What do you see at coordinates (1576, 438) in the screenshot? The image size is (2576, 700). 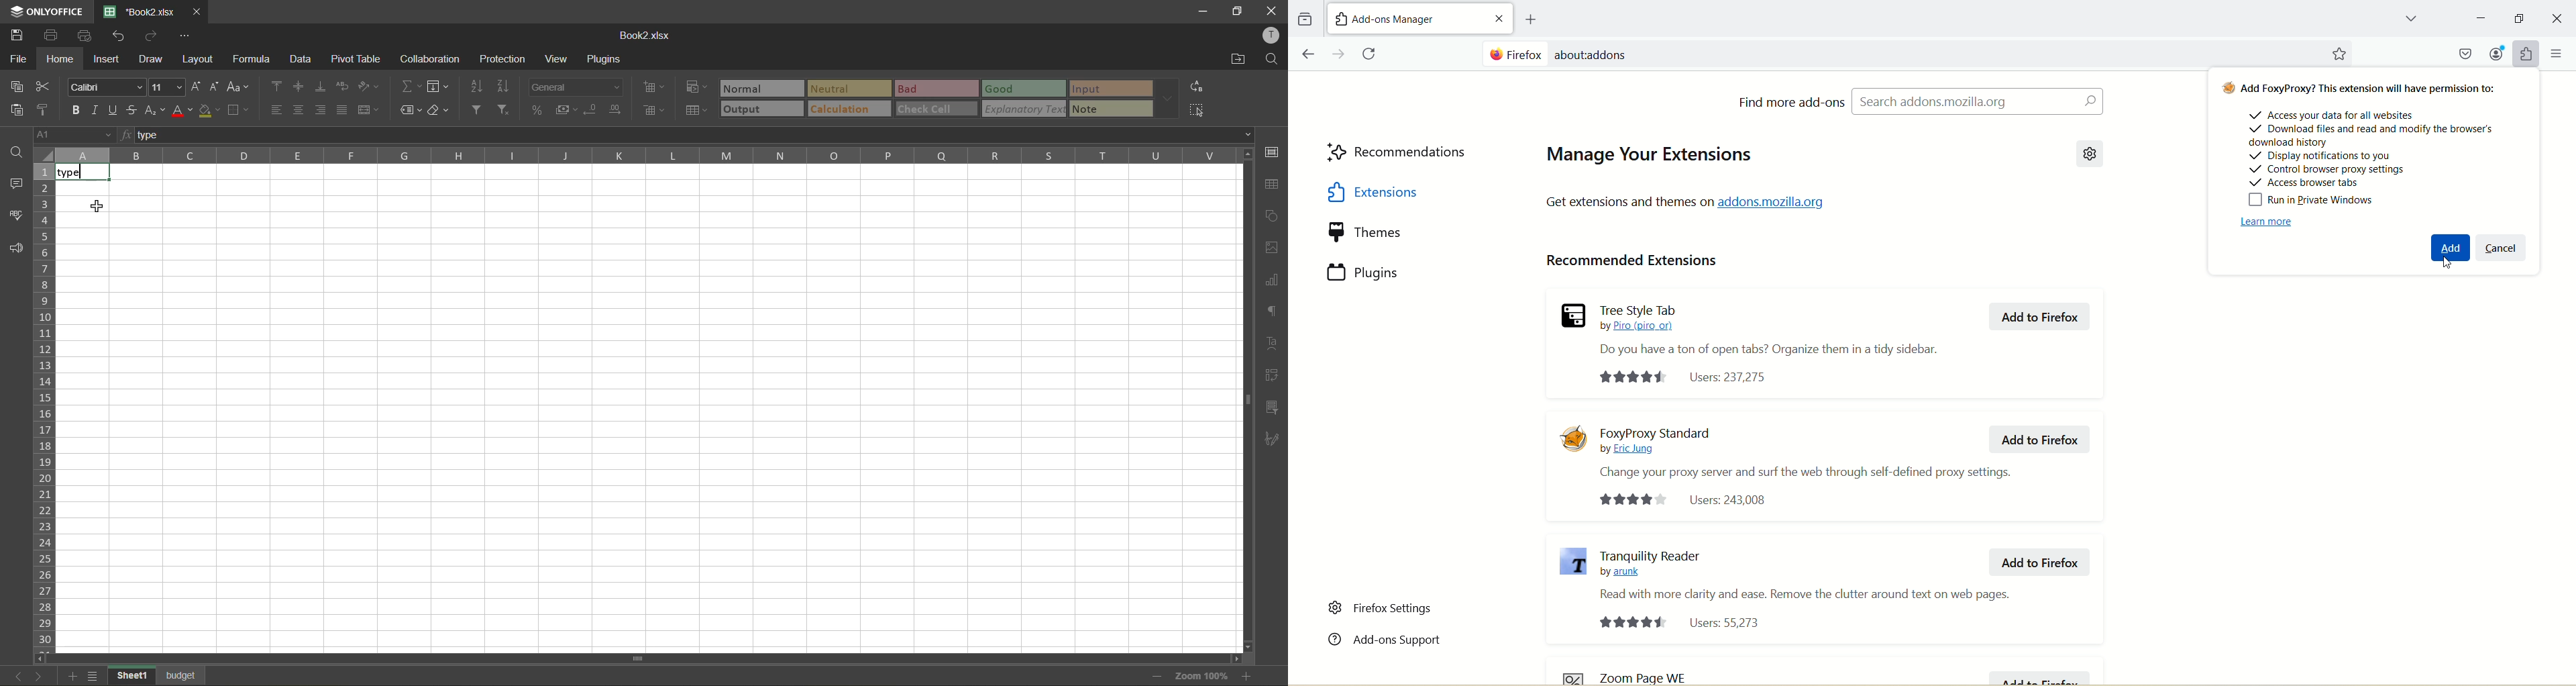 I see `Foxypoxy Logo` at bounding box center [1576, 438].